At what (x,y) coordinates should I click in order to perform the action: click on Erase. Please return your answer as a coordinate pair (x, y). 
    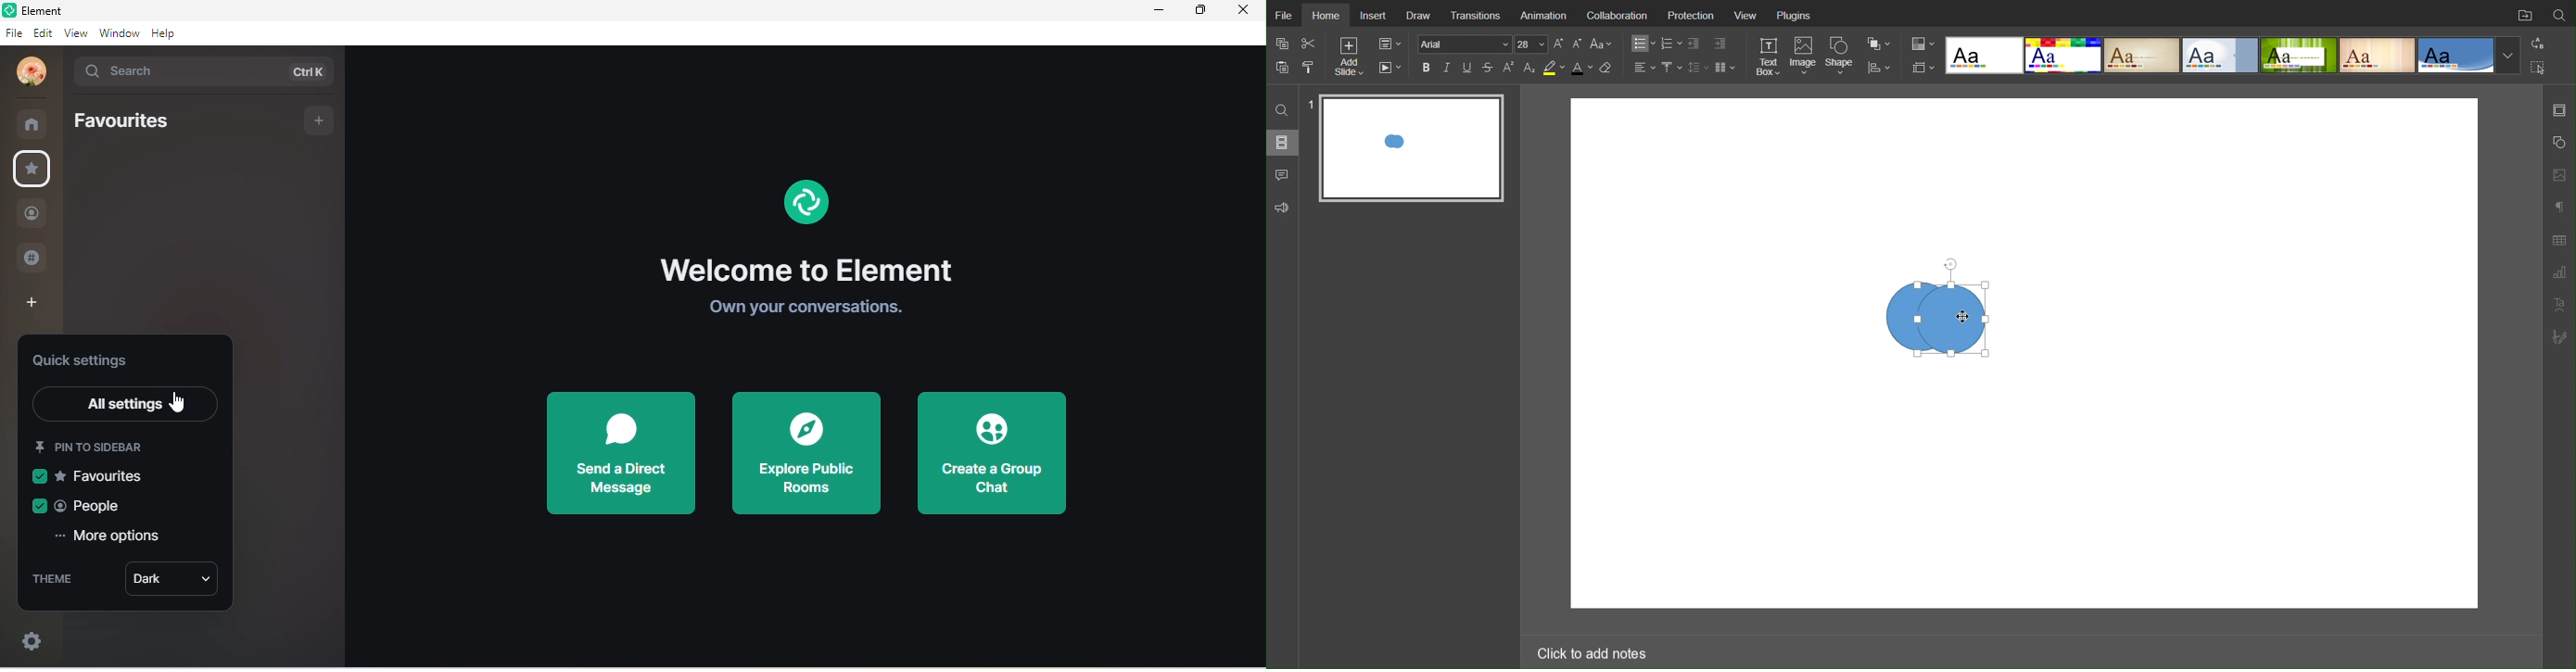
    Looking at the image, I should click on (1608, 68).